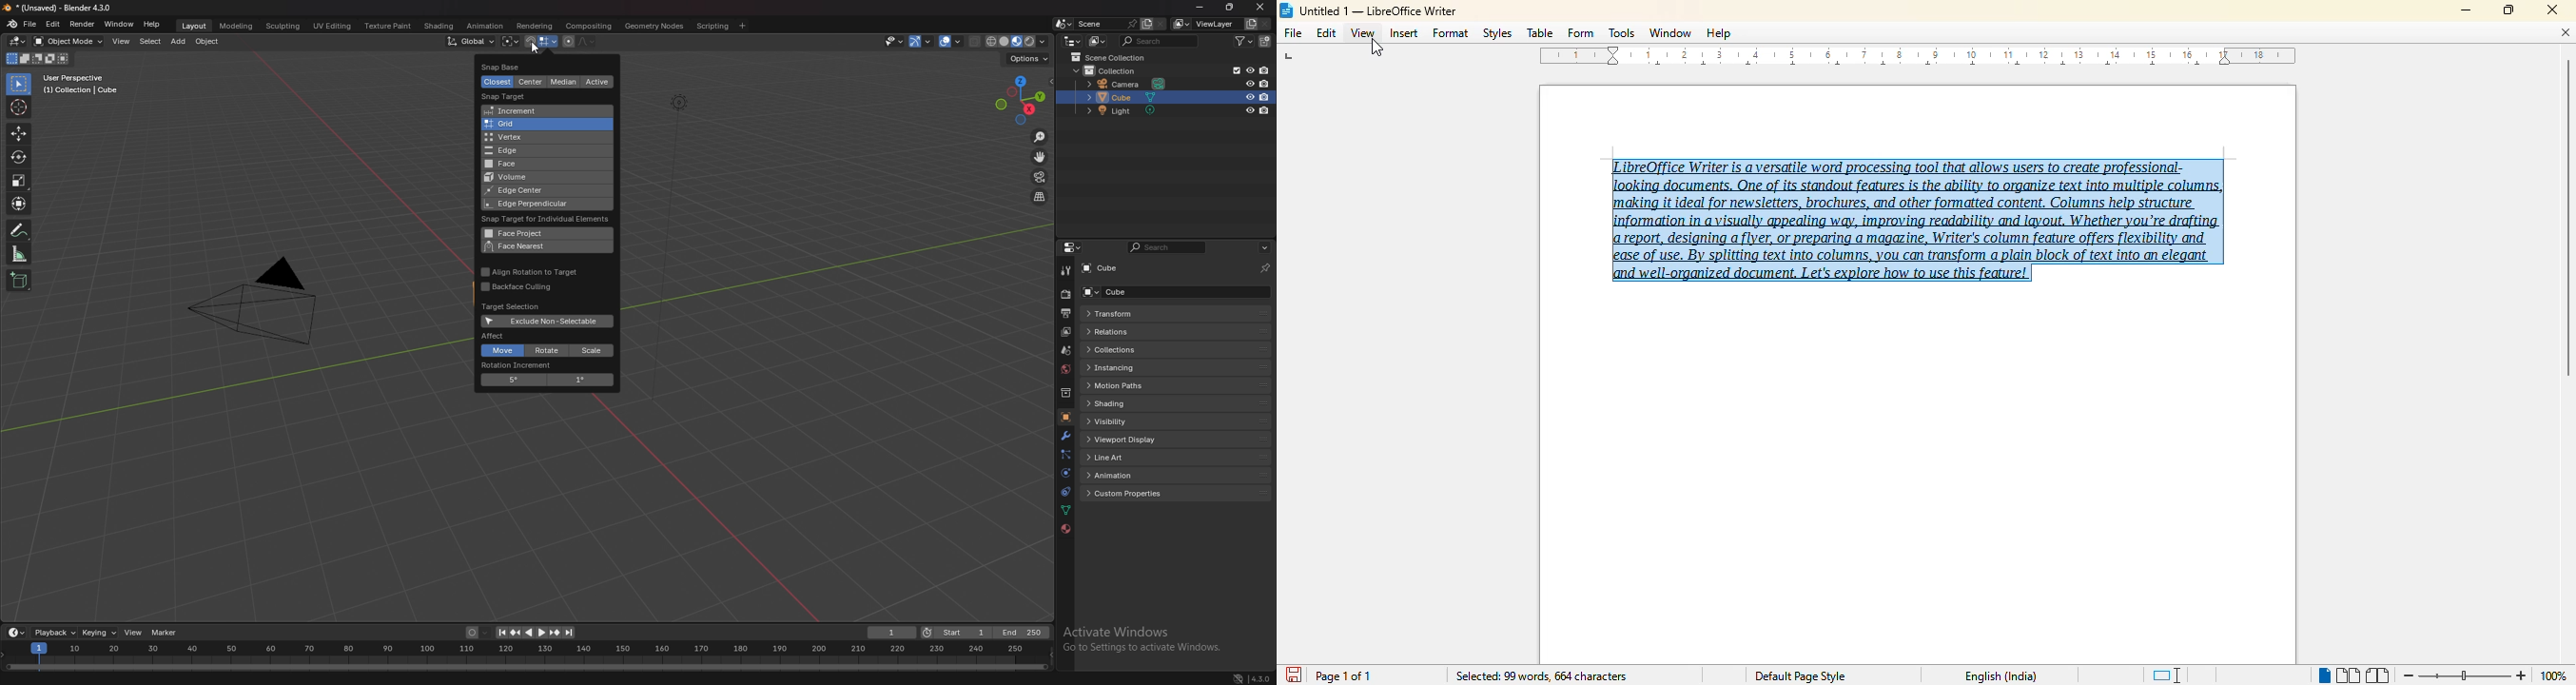 The height and width of the screenshot is (700, 2576). Describe the element at coordinates (1131, 403) in the screenshot. I see `shading` at that location.